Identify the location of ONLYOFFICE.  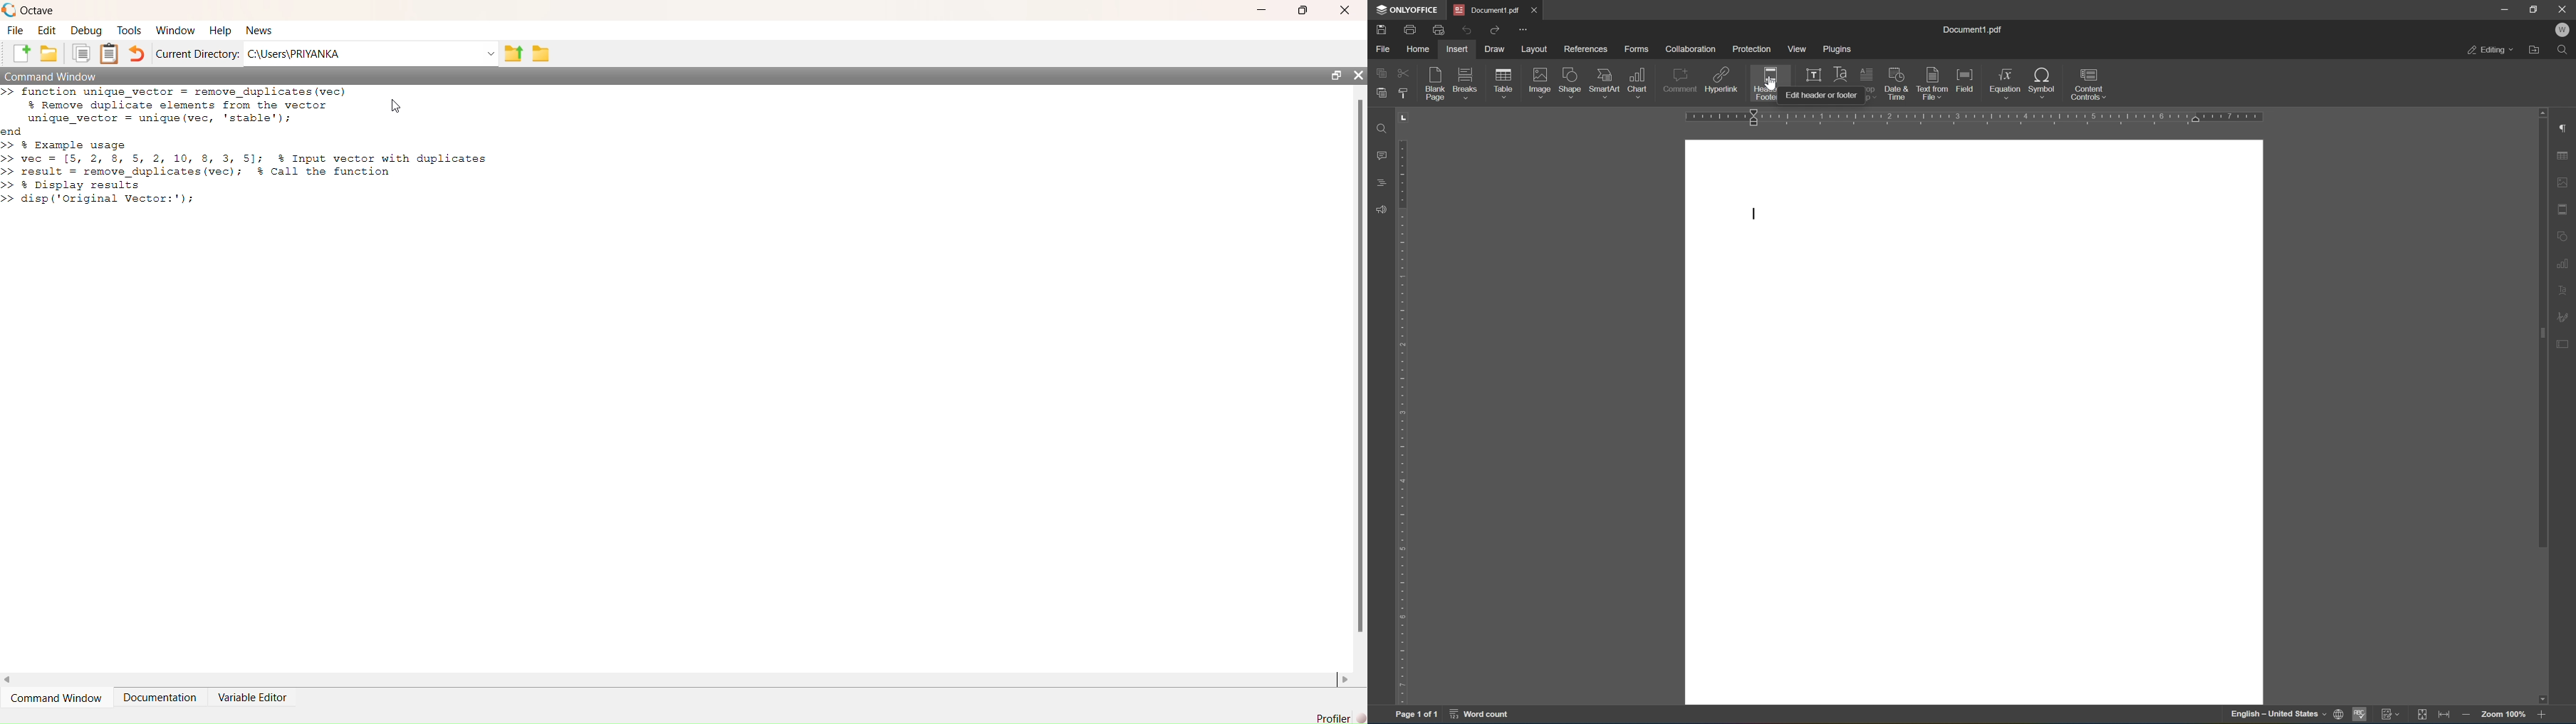
(1407, 10).